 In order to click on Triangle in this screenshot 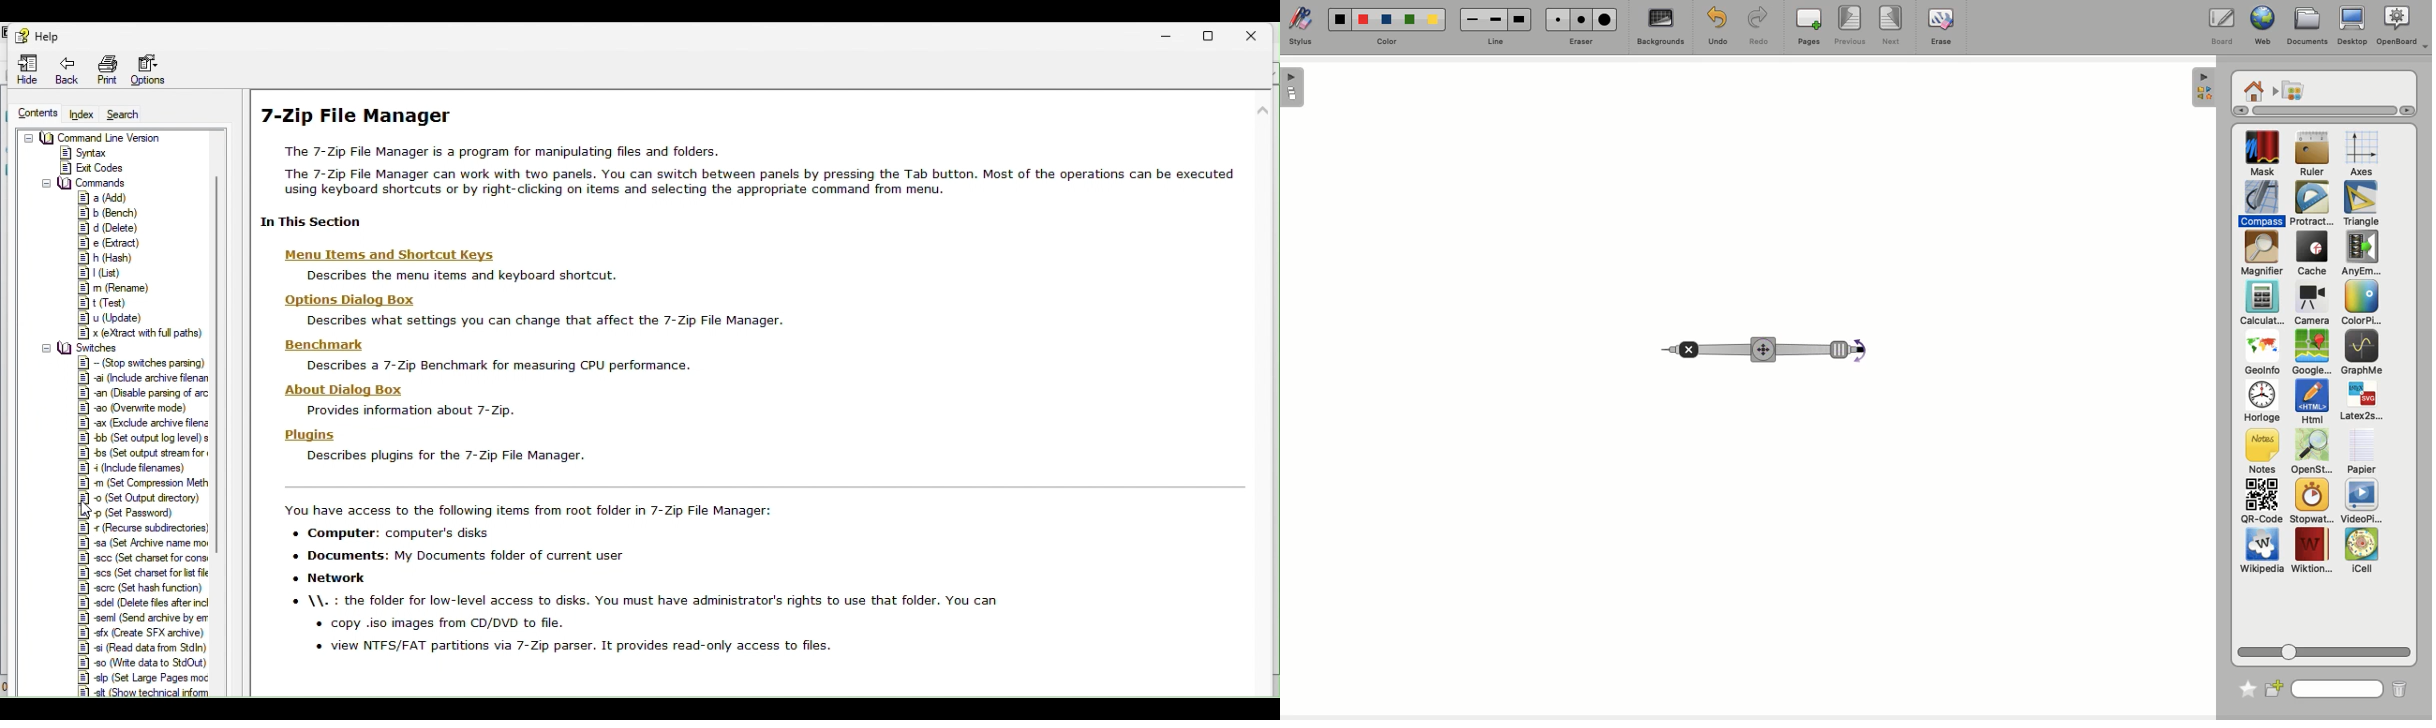, I will do `click(2359, 204)`.